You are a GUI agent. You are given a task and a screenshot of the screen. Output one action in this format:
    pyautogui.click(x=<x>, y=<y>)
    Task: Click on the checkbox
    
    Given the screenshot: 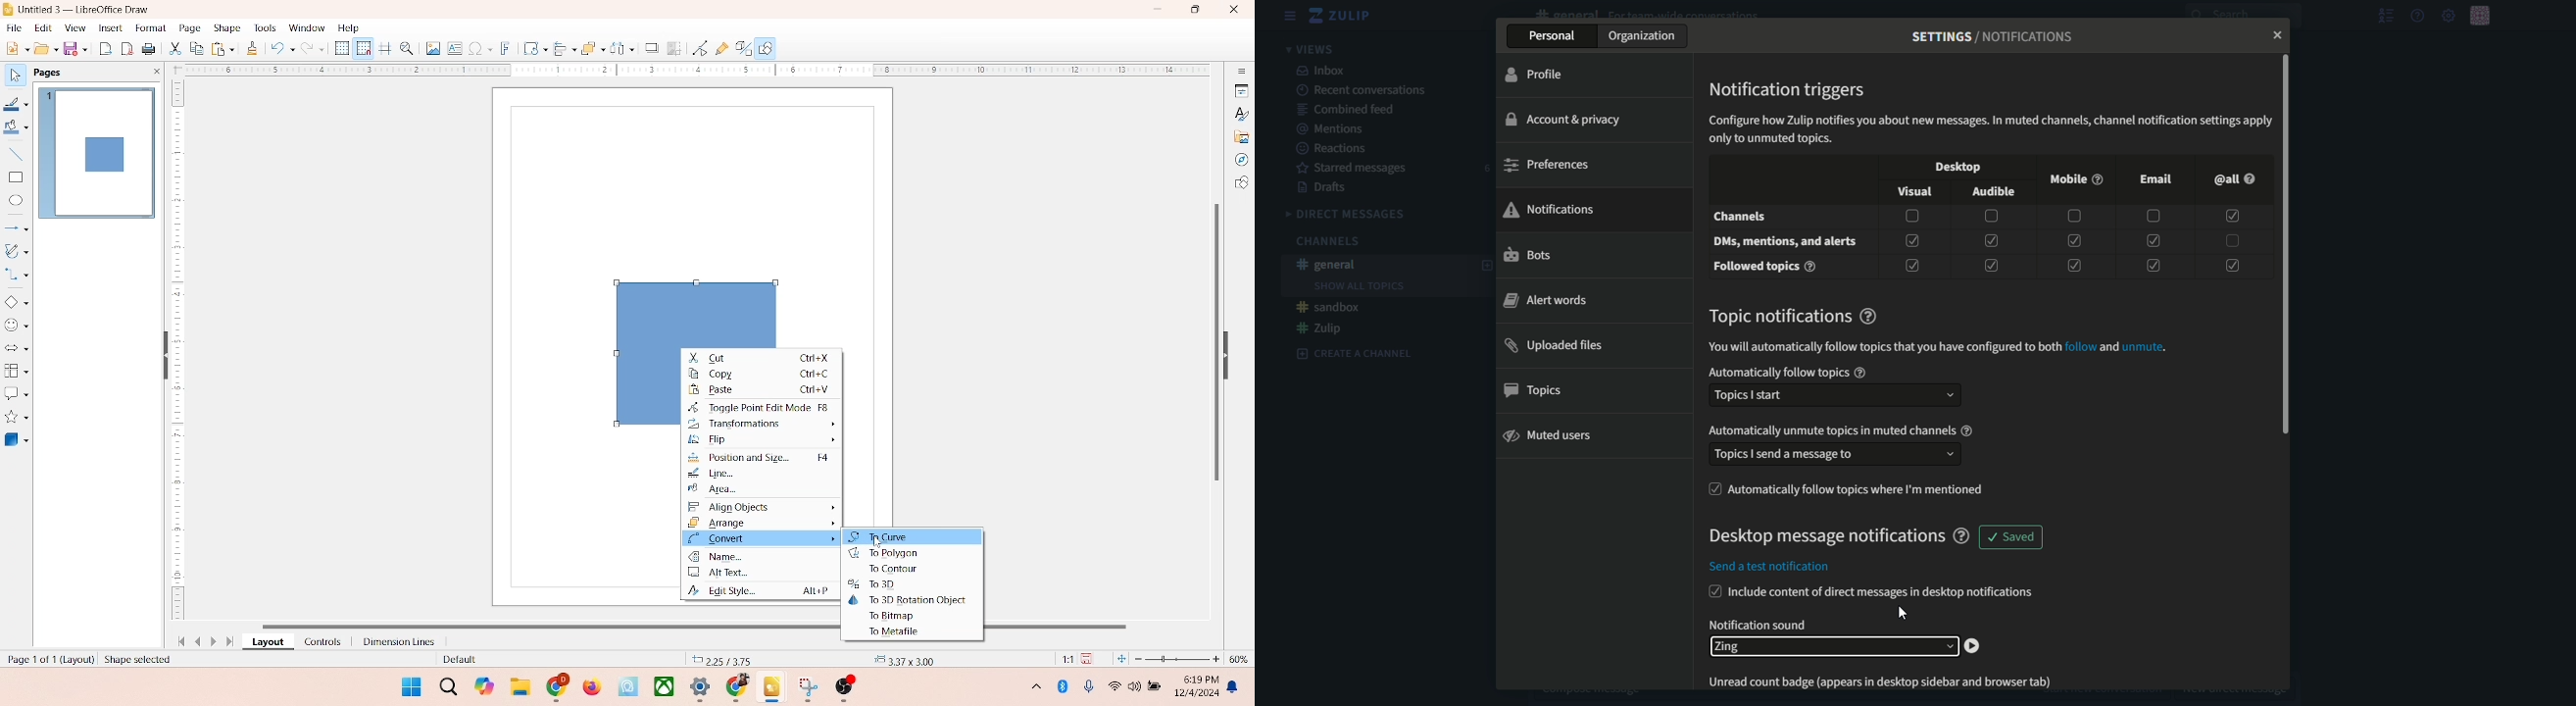 What is the action you would take?
    pyautogui.click(x=2149, y=263)
    